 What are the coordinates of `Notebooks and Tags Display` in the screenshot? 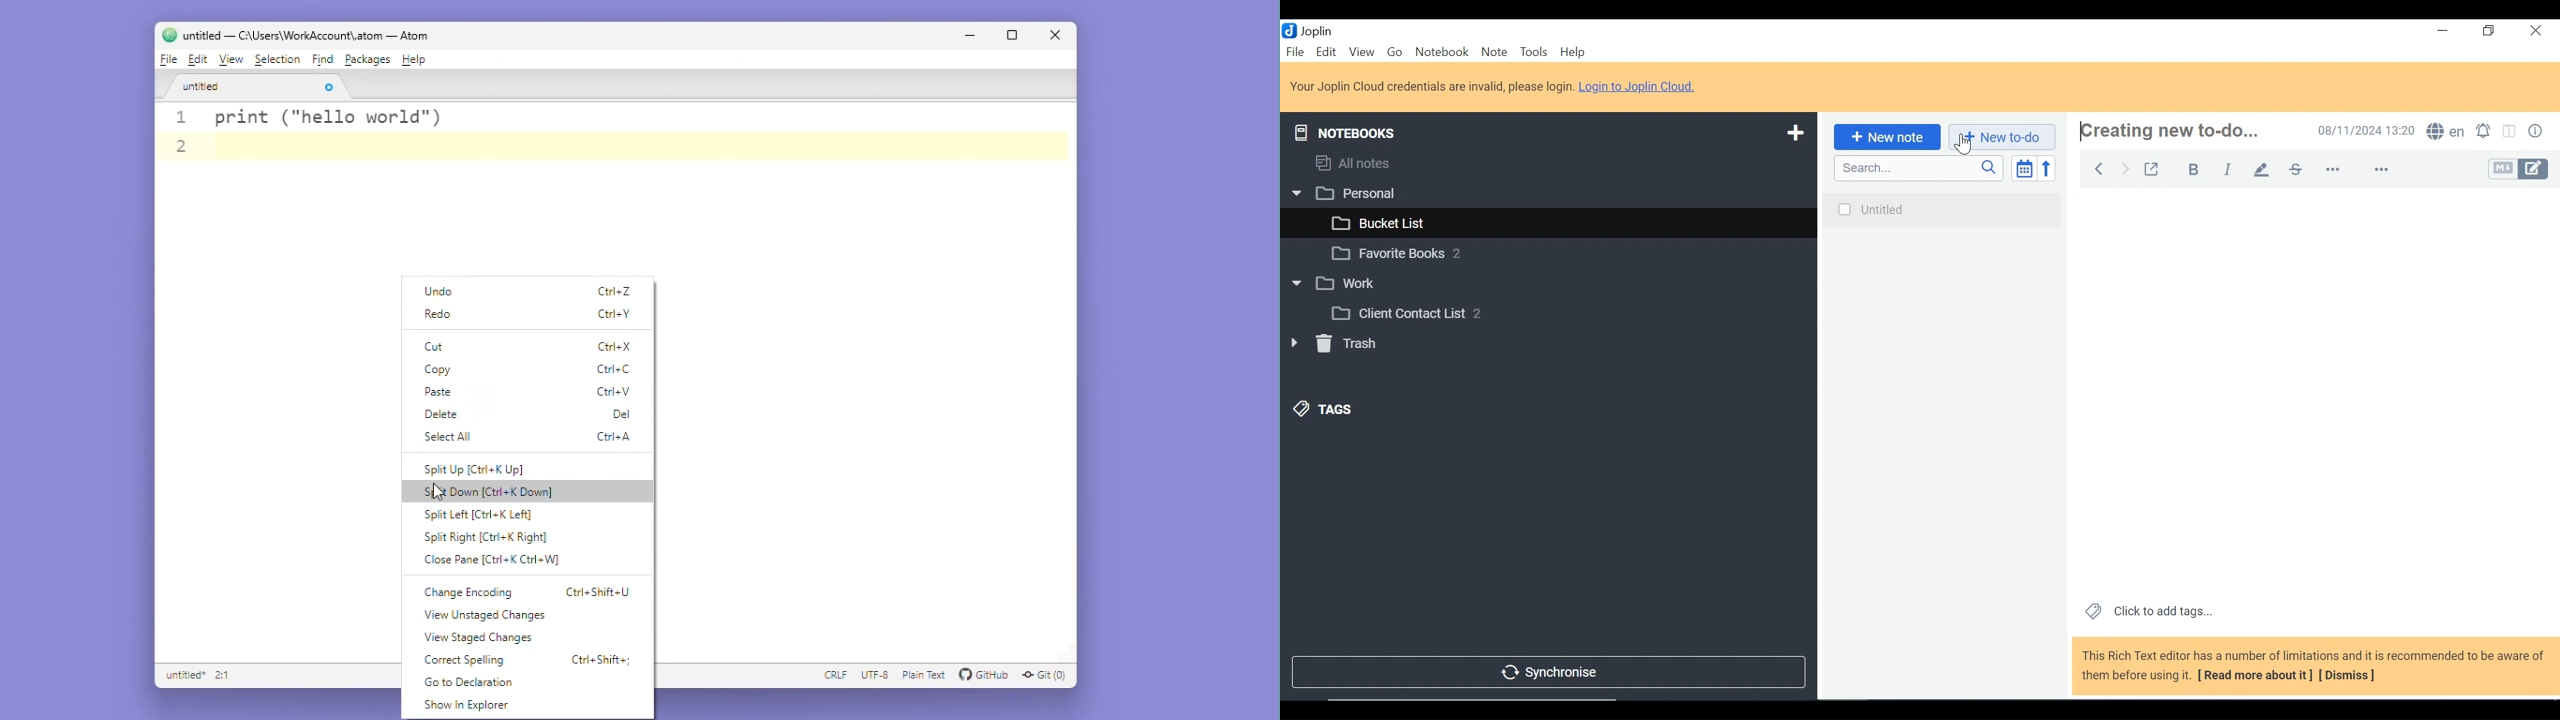 It's located at (1547, 163).